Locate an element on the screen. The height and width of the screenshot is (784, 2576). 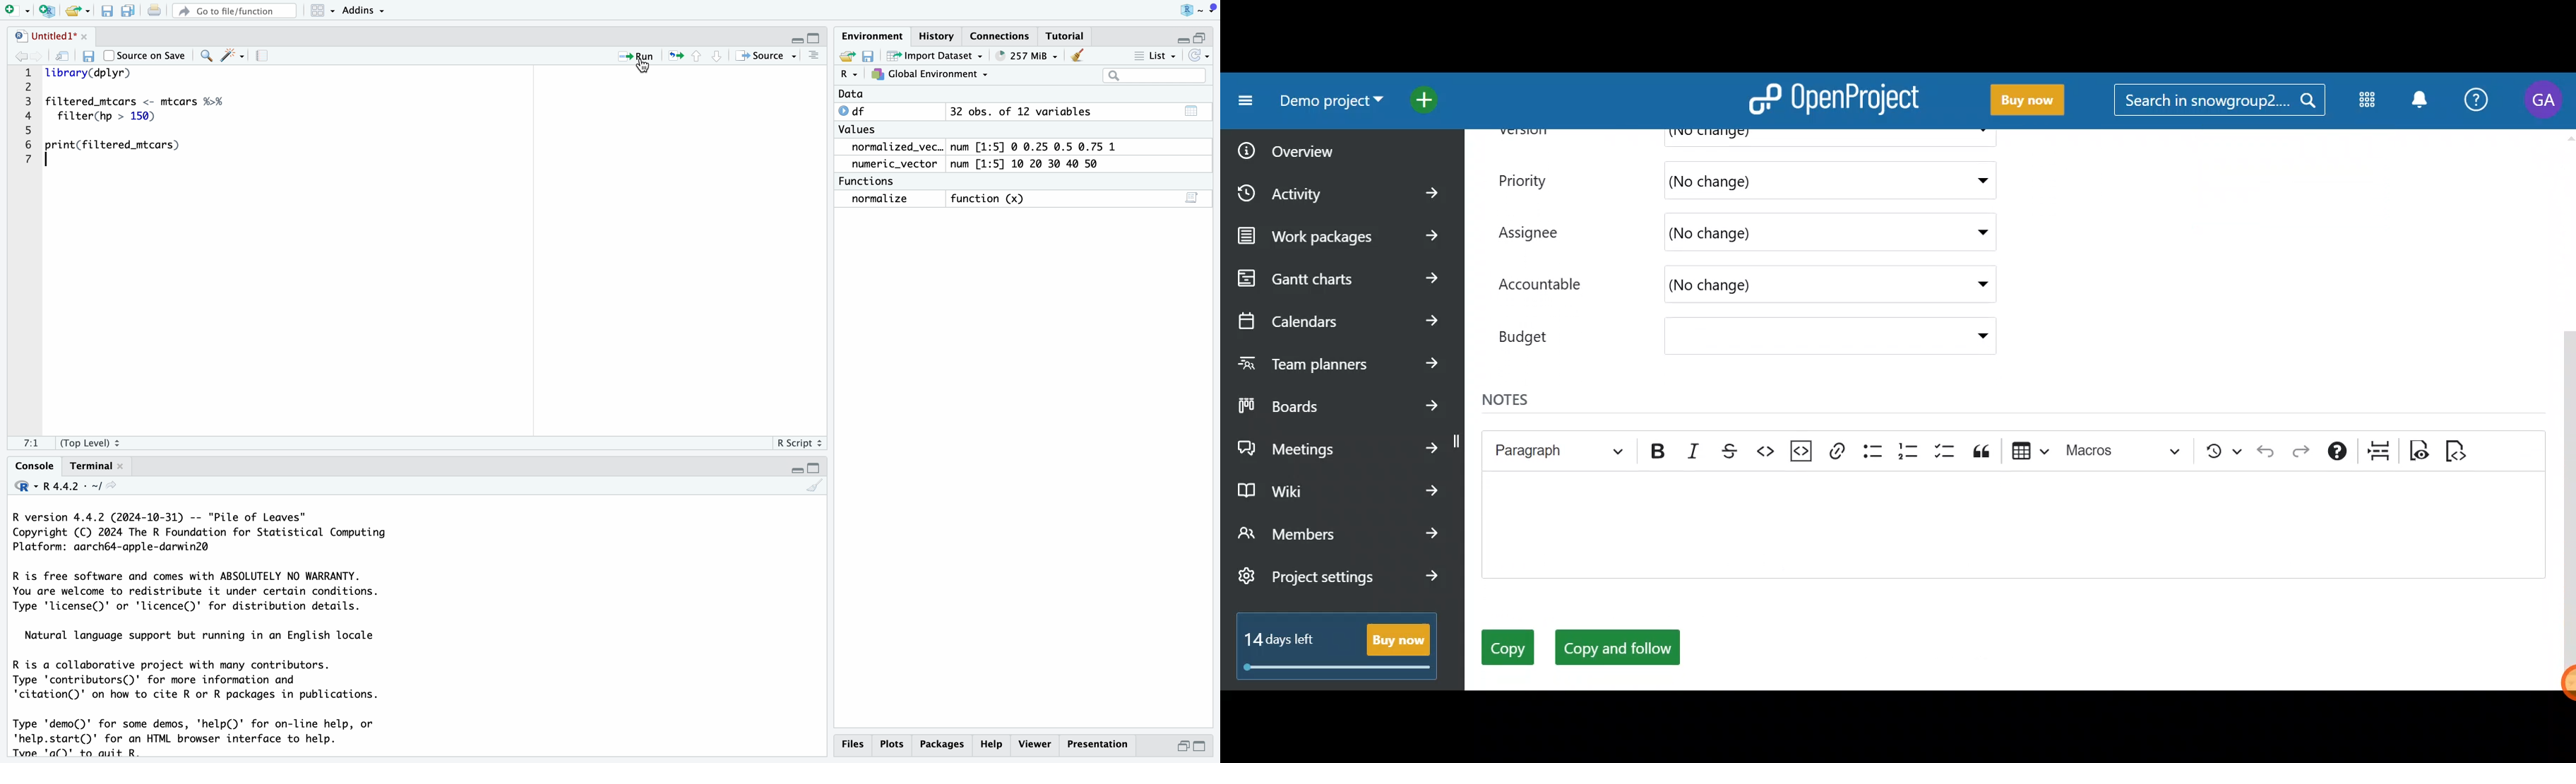
Priority dropdown is located at coordinates (1979, 180).